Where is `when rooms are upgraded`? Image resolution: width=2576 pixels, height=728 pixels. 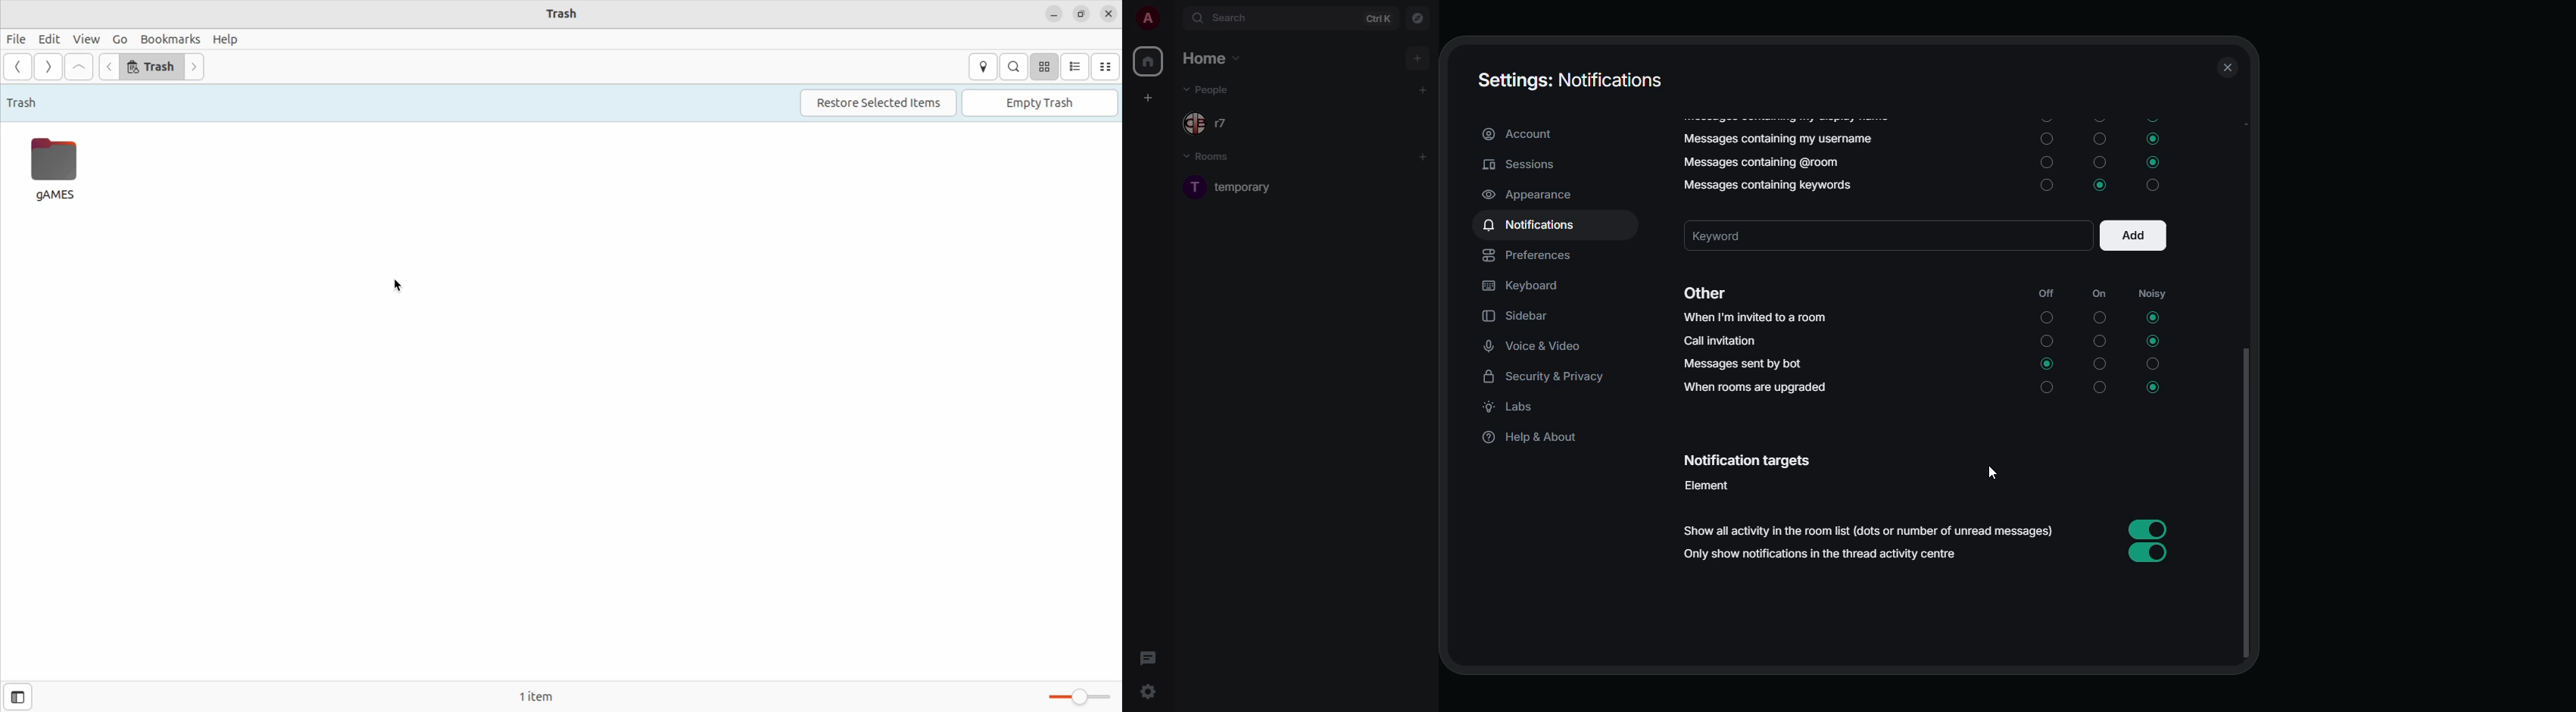
when rooms are upgraded is located at coordinates (1754, 389).